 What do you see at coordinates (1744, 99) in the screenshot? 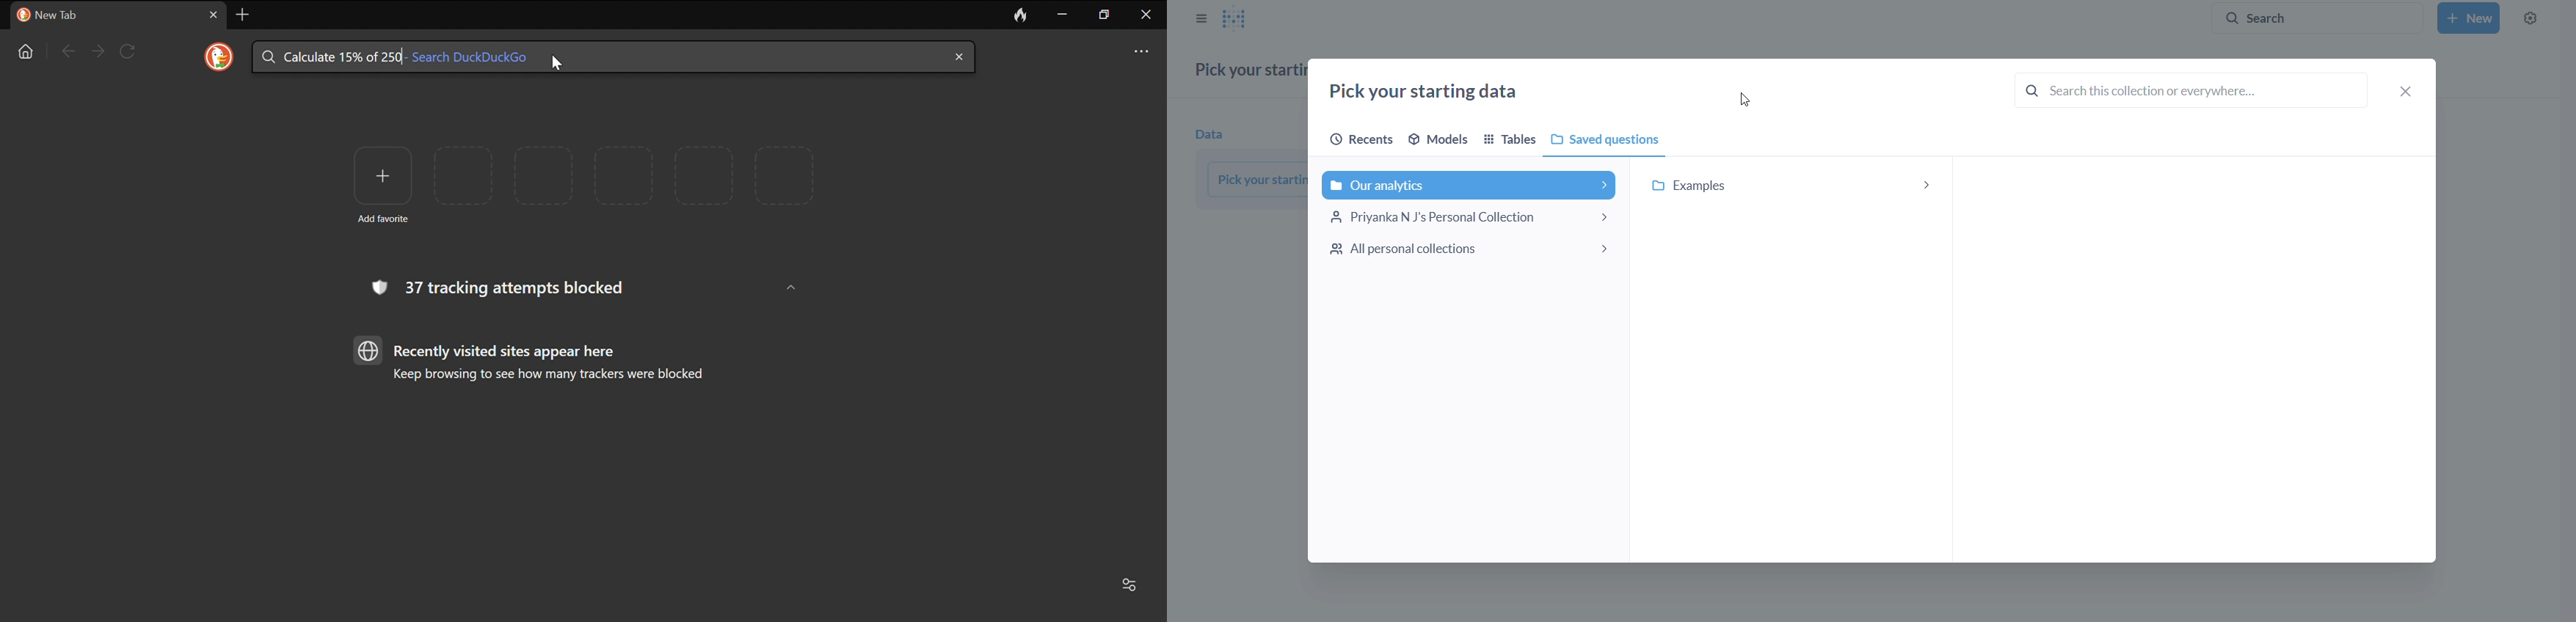
I see `cursor` at bounding box center [1744, 99].